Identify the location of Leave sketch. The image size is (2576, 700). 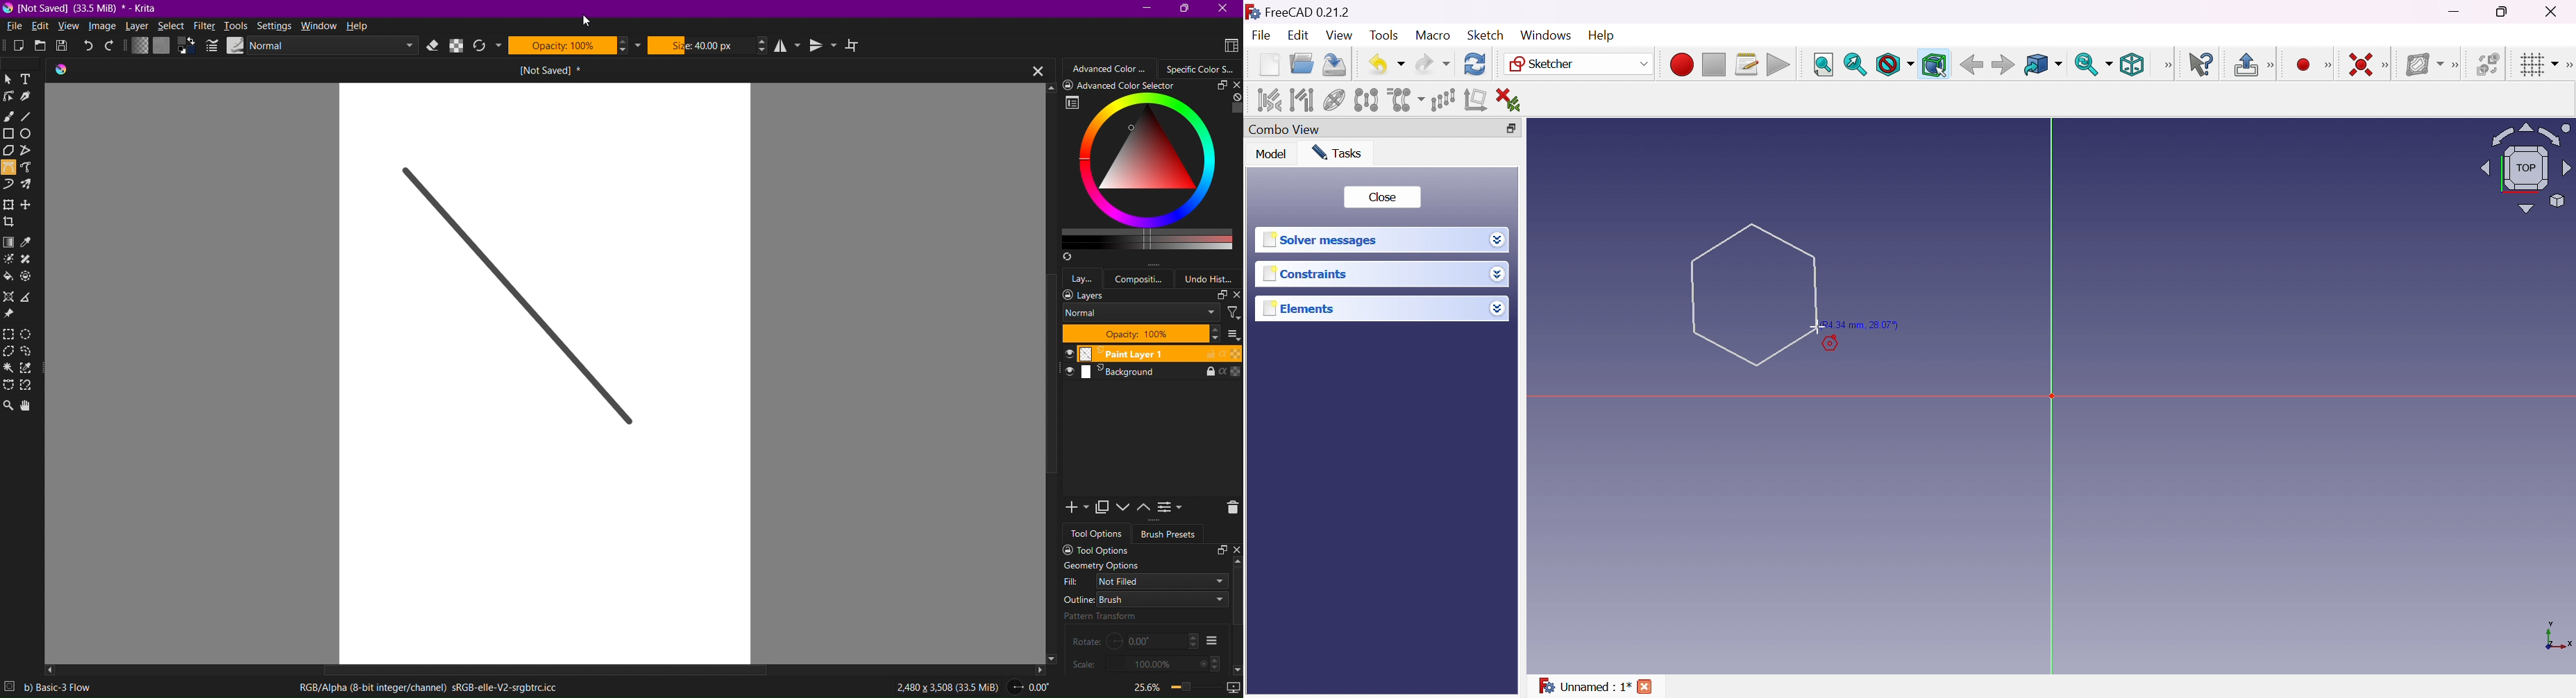
(2245, 65).